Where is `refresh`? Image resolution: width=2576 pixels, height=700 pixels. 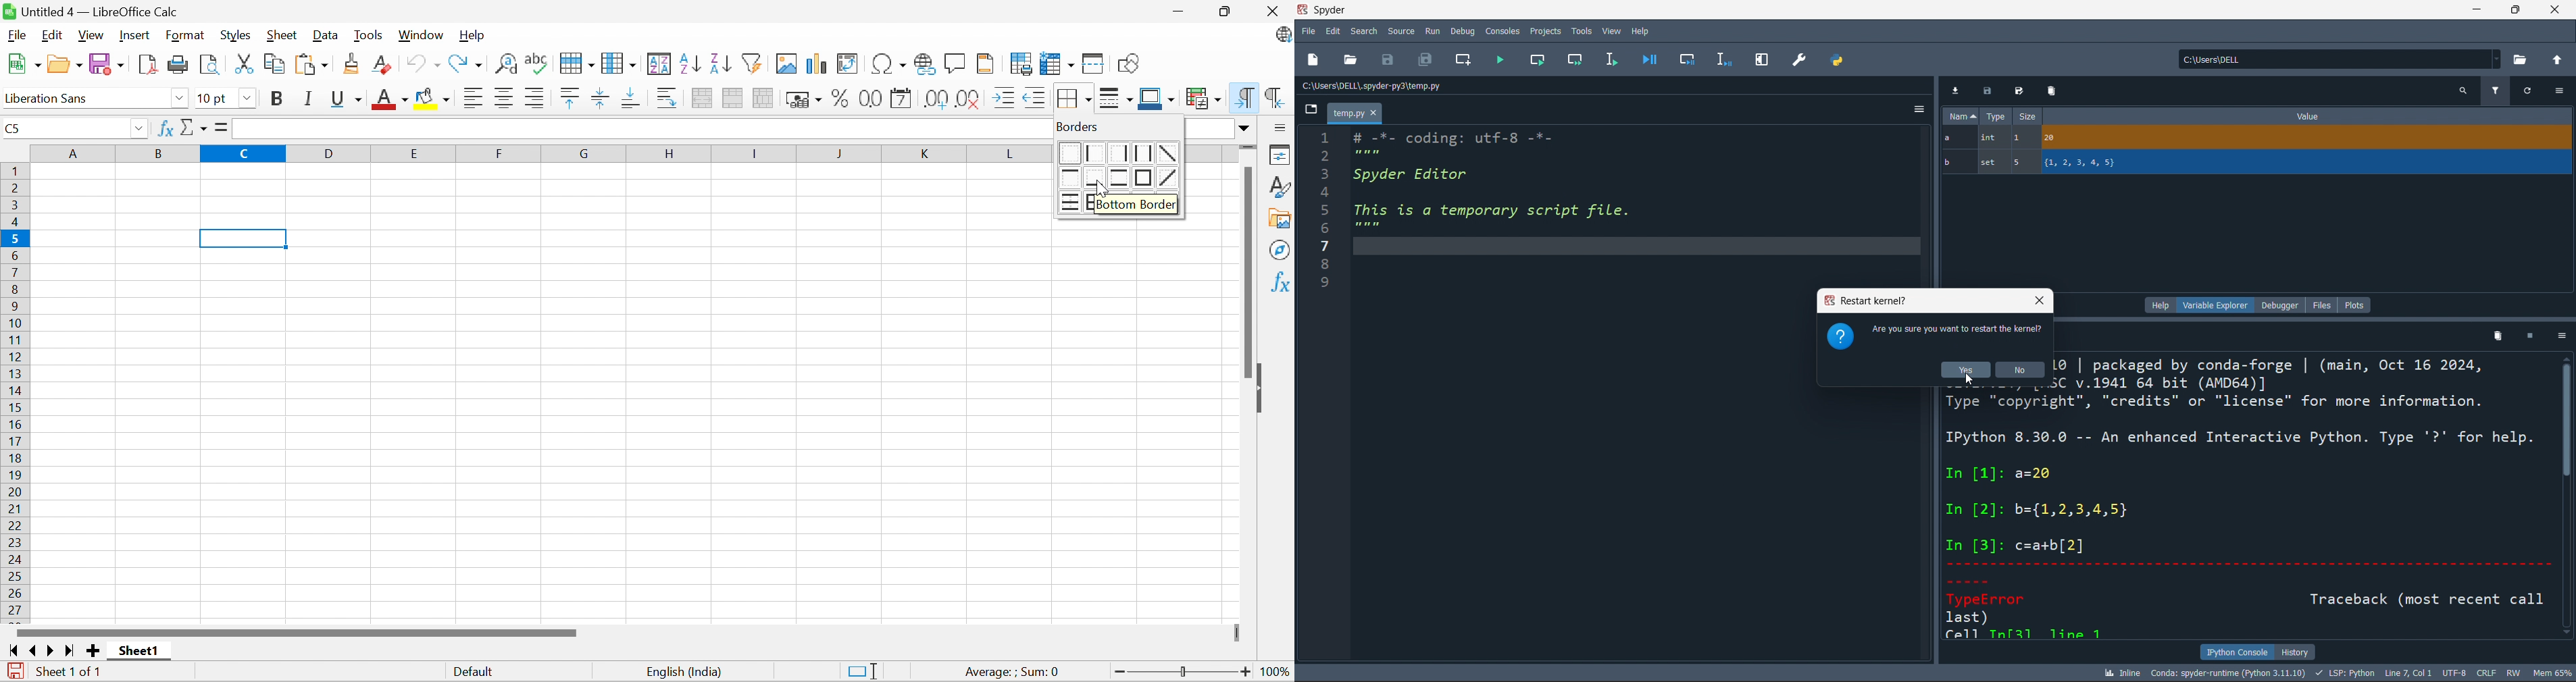 refresh is located at coordinates (2525, 91).